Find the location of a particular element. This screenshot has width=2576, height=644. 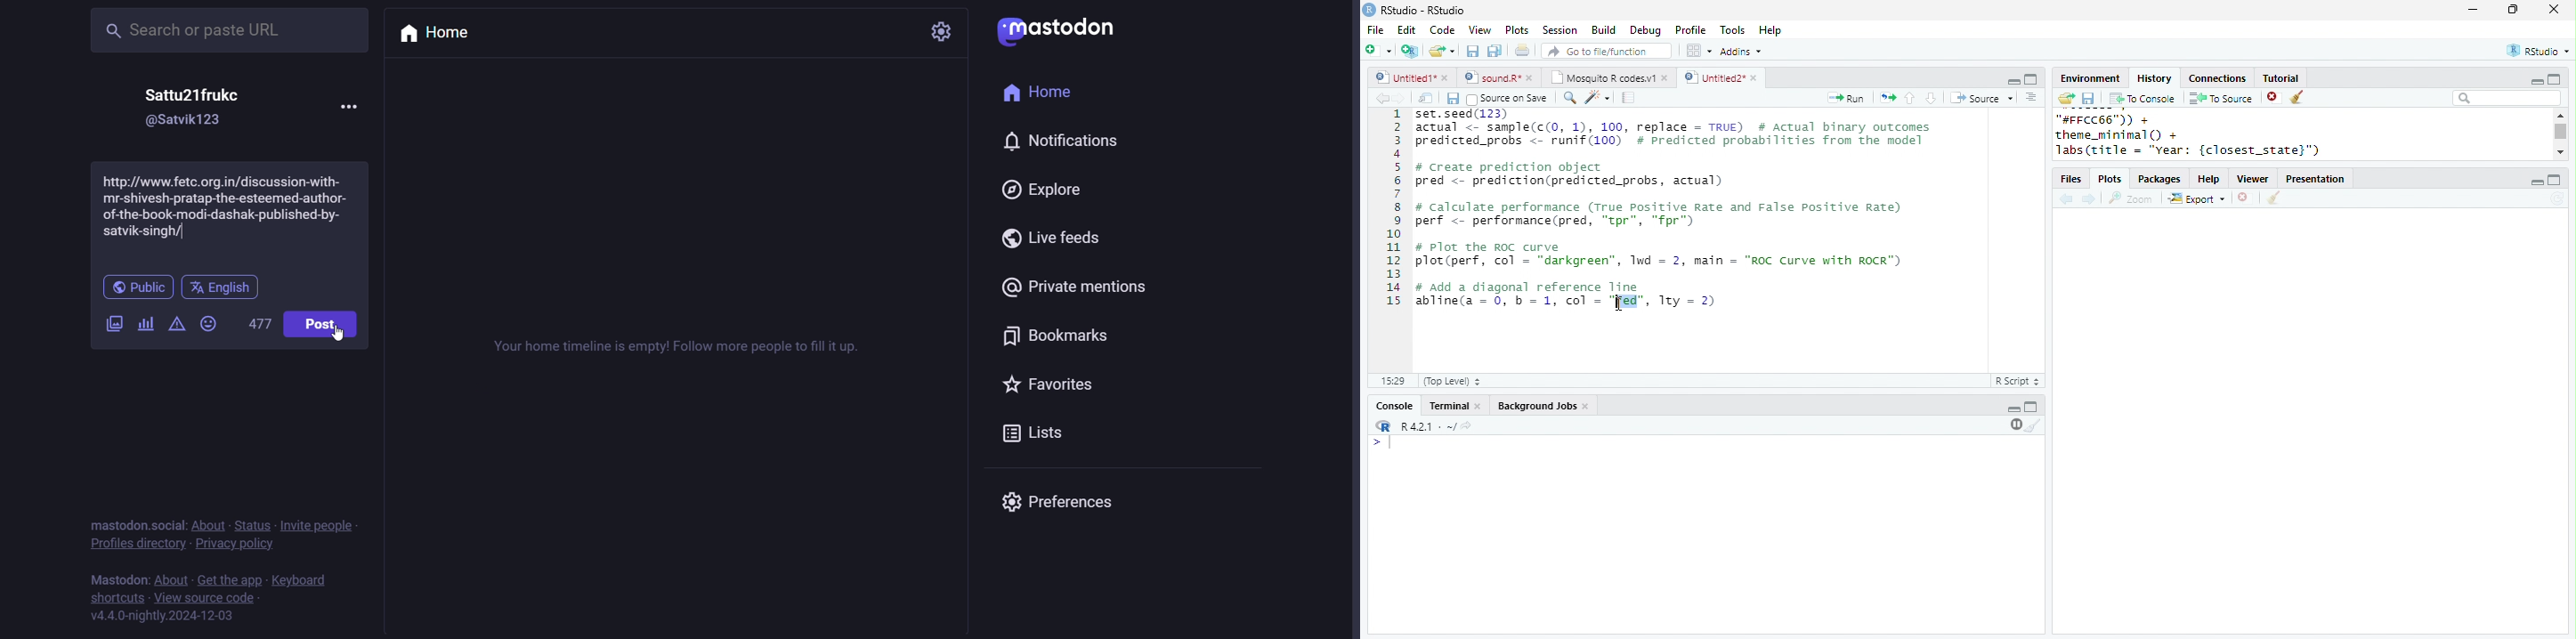

Tutorial is located at coordinates (2280, 77).